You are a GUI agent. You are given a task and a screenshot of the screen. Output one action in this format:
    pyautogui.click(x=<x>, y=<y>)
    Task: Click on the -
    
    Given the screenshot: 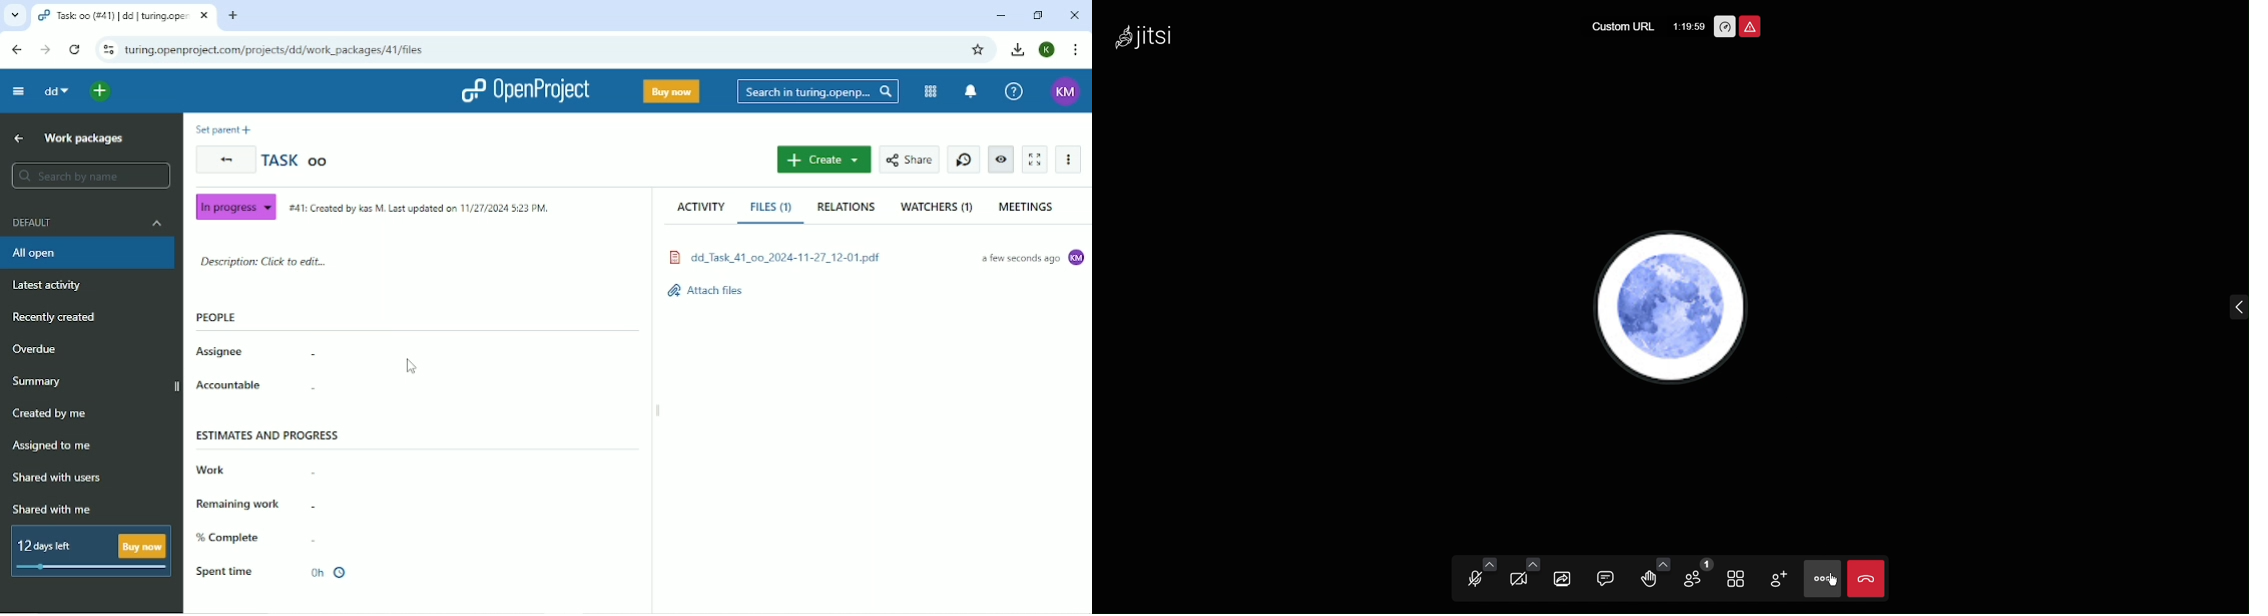 What is the action you would take?
    pyautogui.click(x=330, y=391)
    